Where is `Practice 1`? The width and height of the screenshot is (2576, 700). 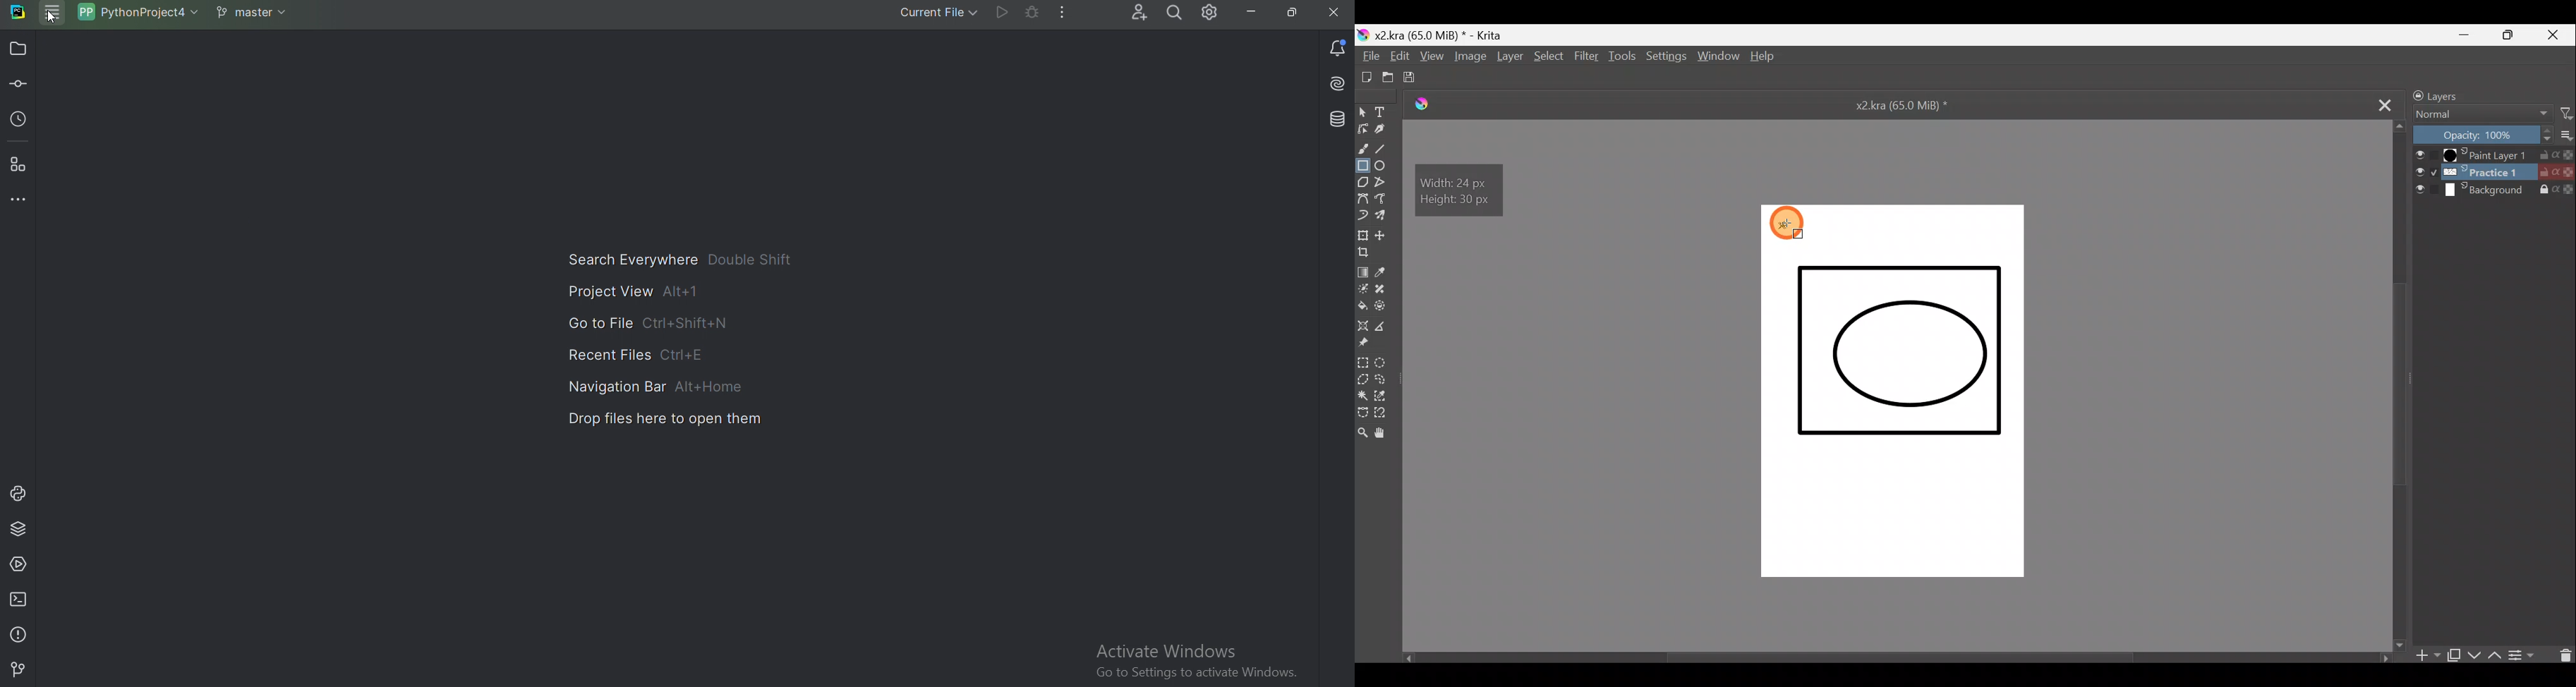
Practice 1 is located at coordinates (2495, 174).